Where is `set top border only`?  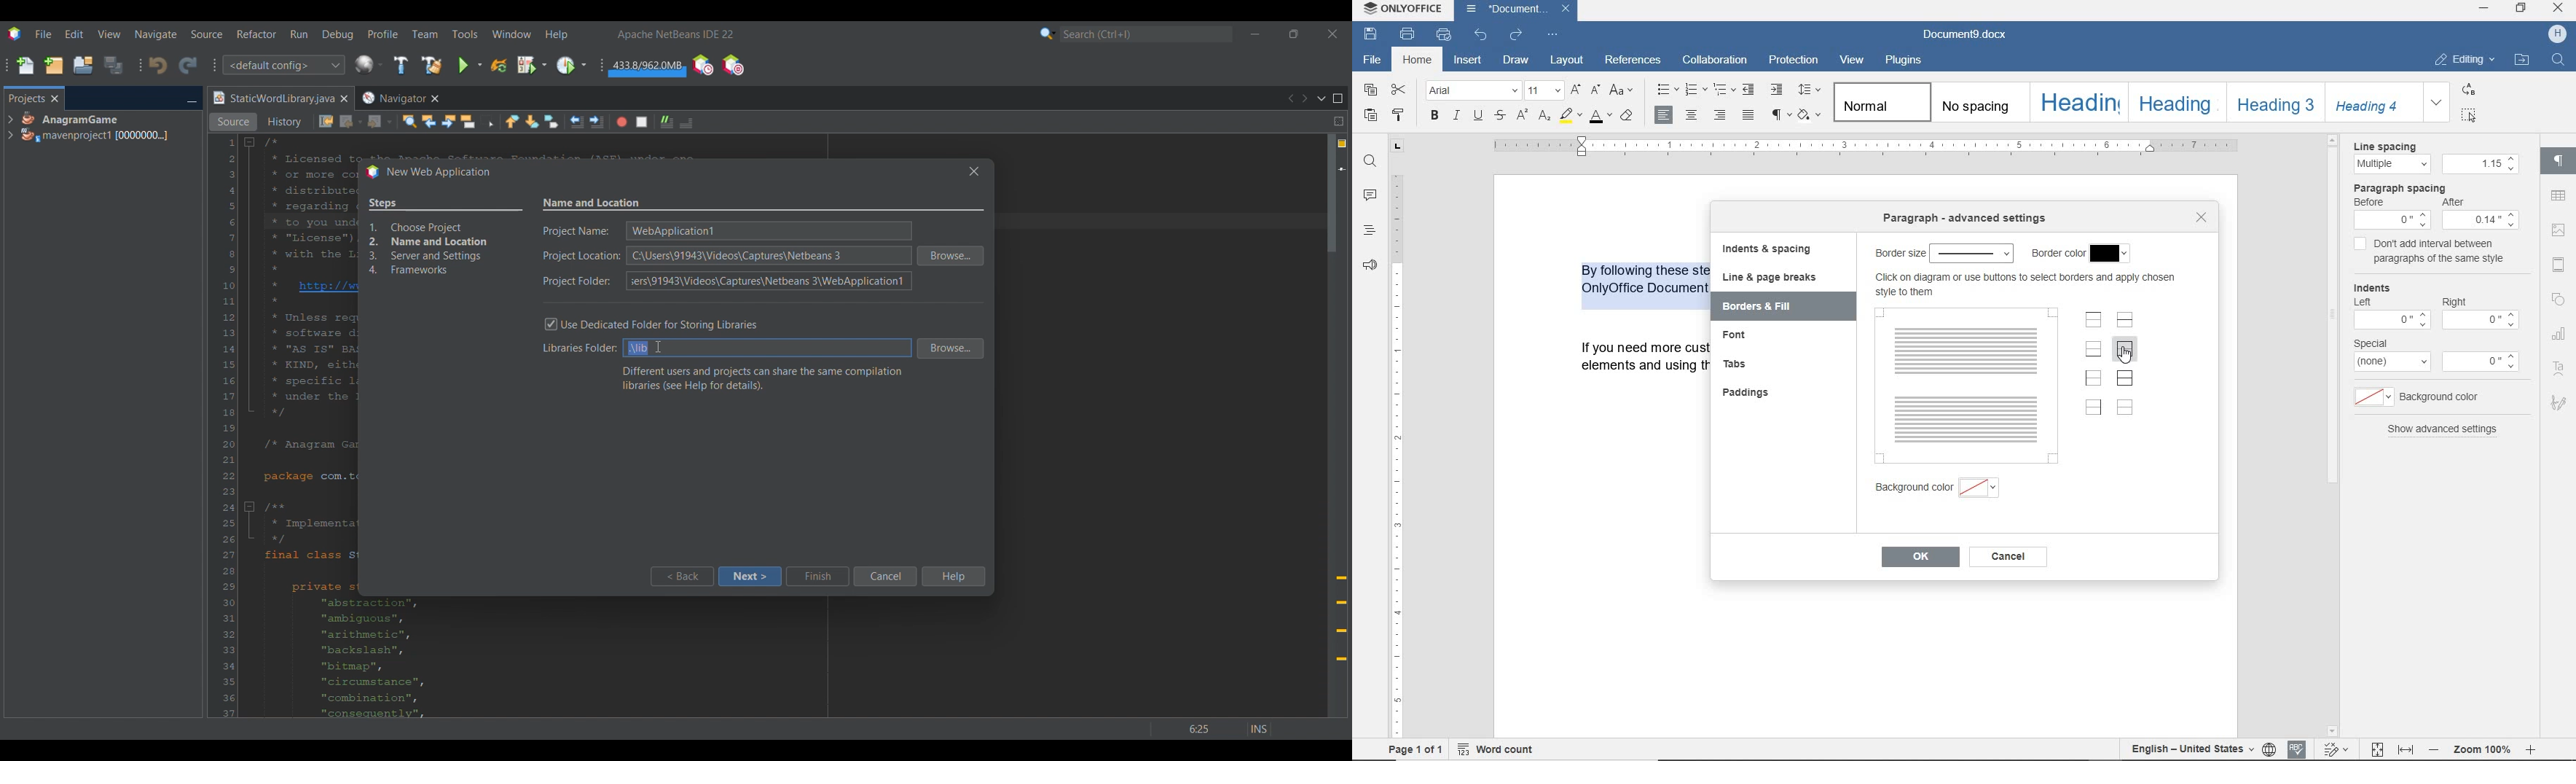
set top border only is located at coordinates (2094, 320).